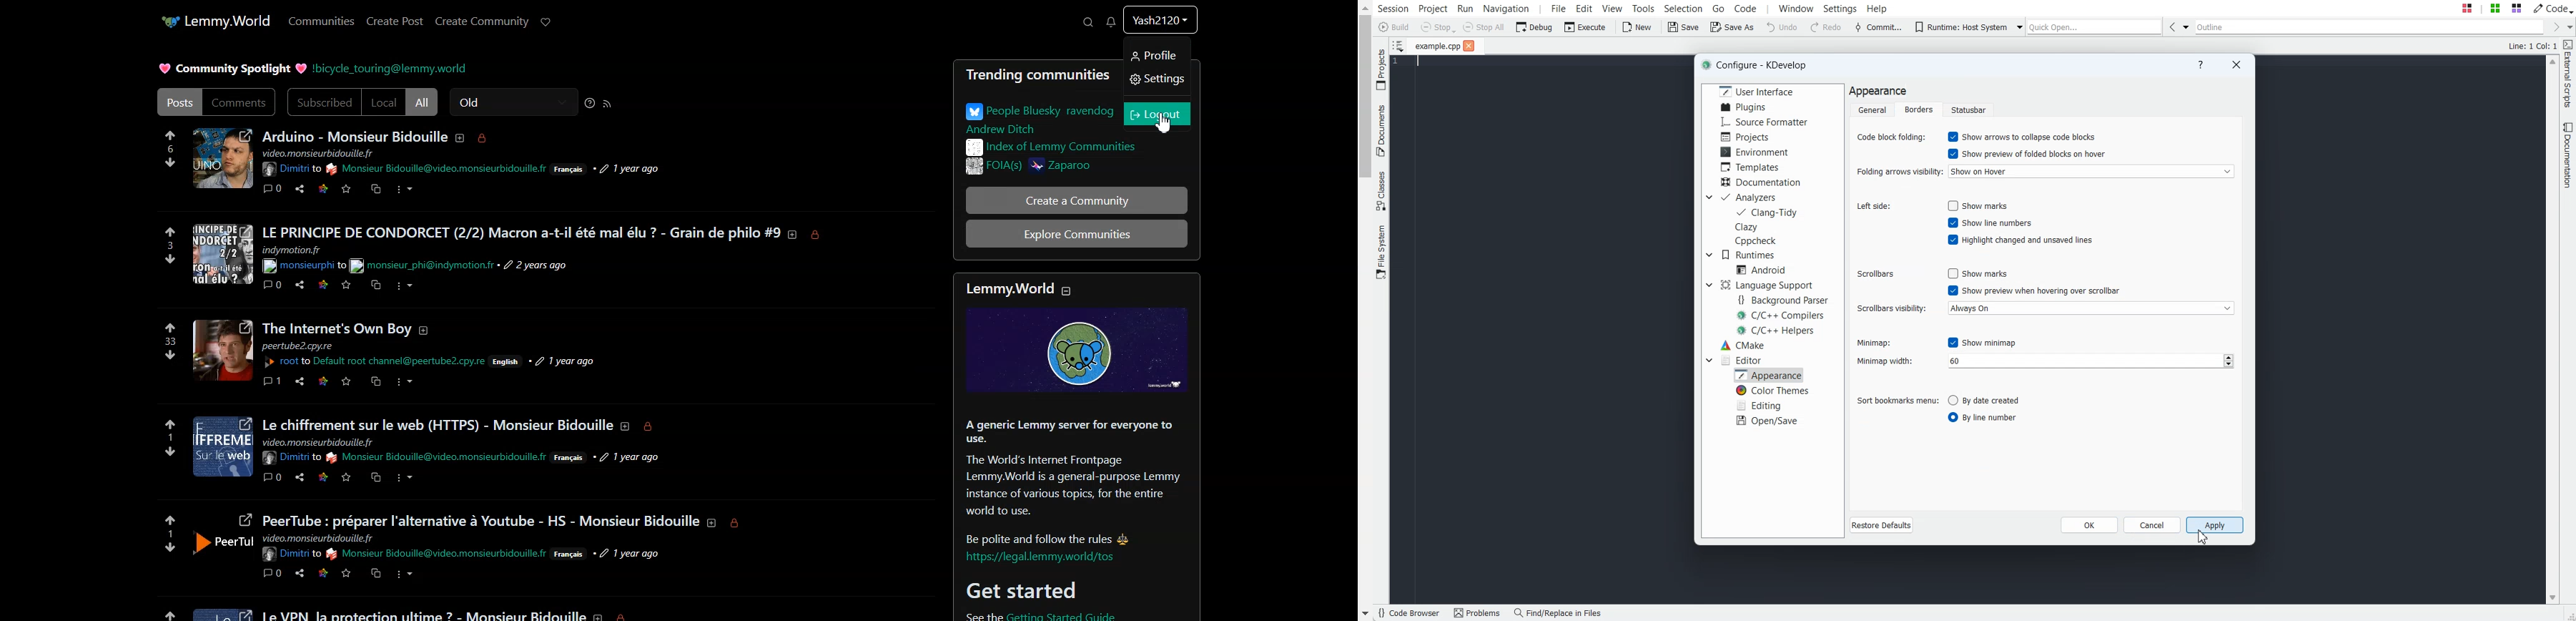 This screenshot has height=644, width=2576. I want to click on Profile, so click(1165, 20).